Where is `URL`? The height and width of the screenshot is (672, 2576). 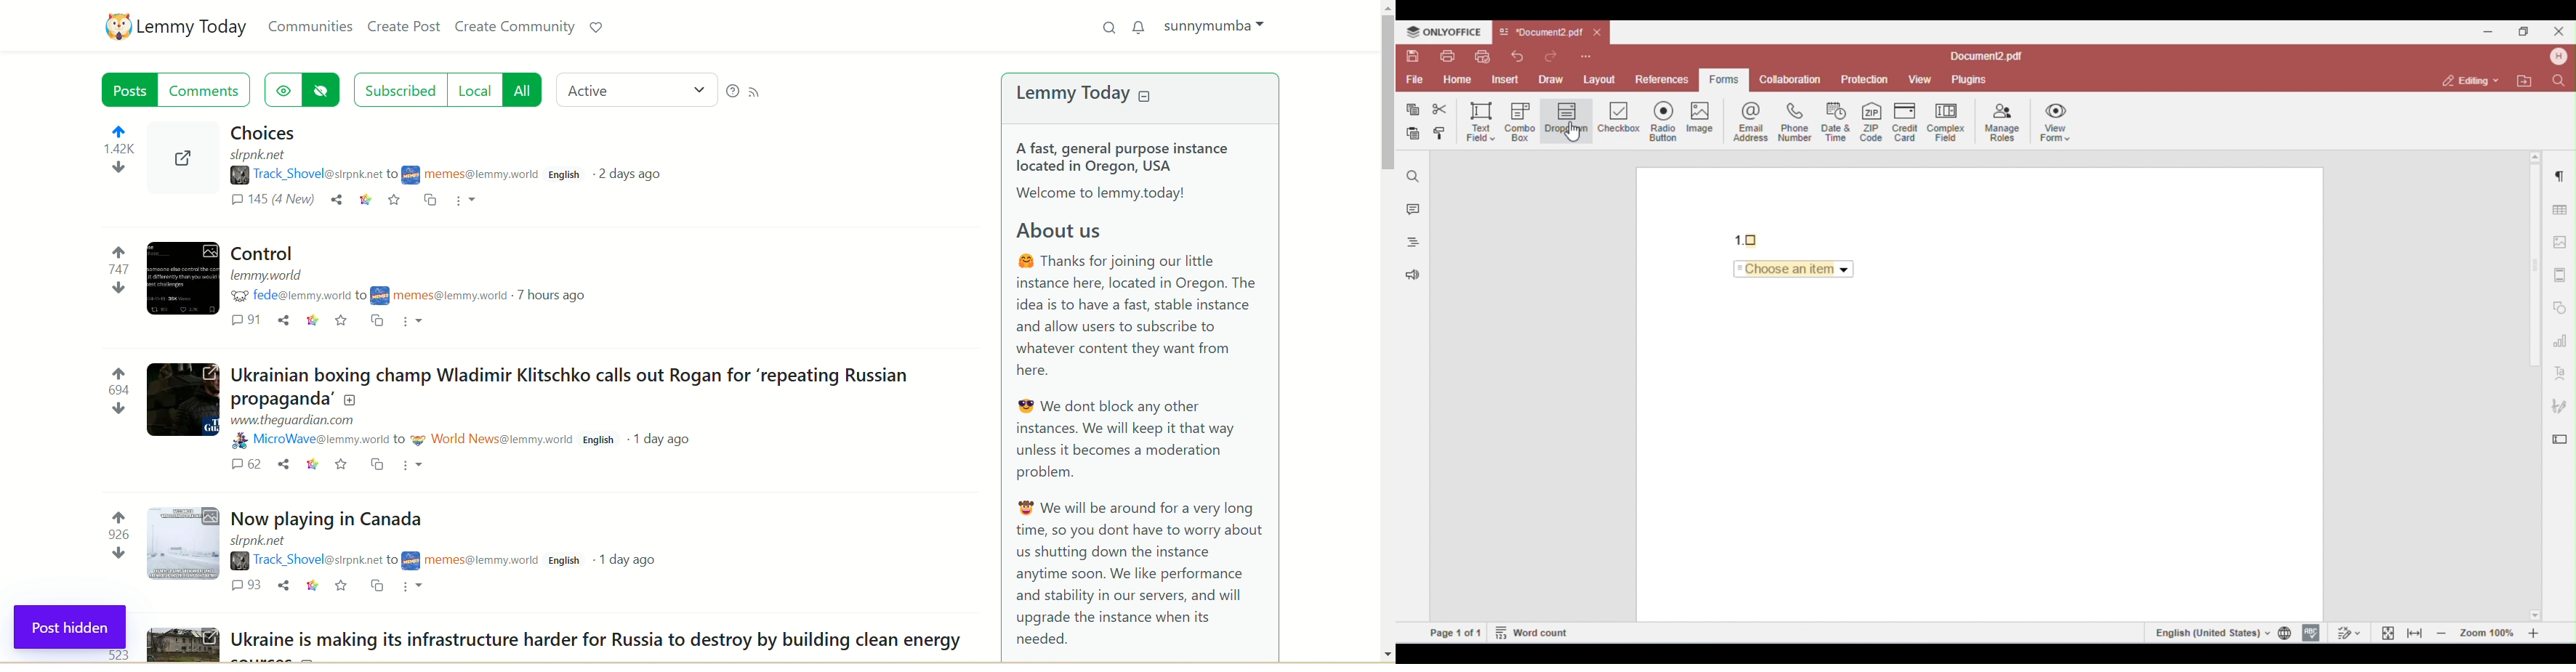
URL is located at coordinates (263, 157).